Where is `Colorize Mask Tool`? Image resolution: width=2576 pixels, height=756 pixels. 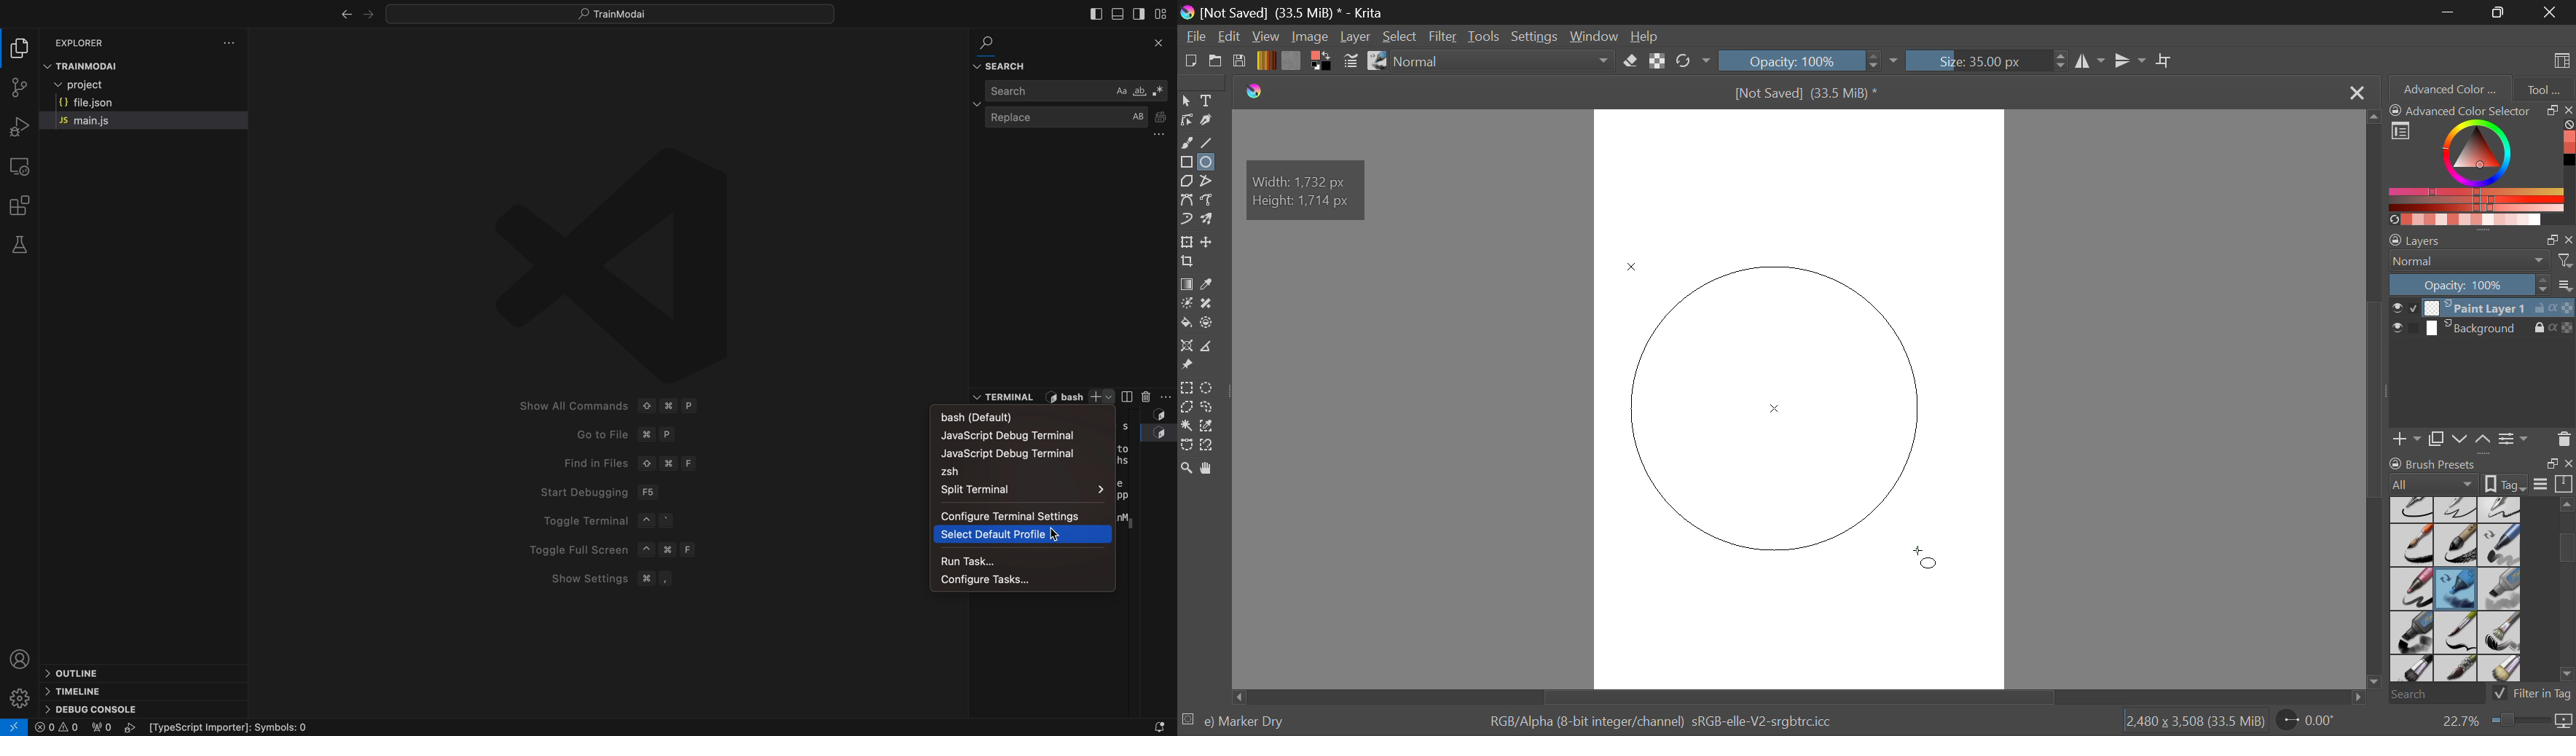
Colorize Mask Tool is located at coordinates (1187, 305).